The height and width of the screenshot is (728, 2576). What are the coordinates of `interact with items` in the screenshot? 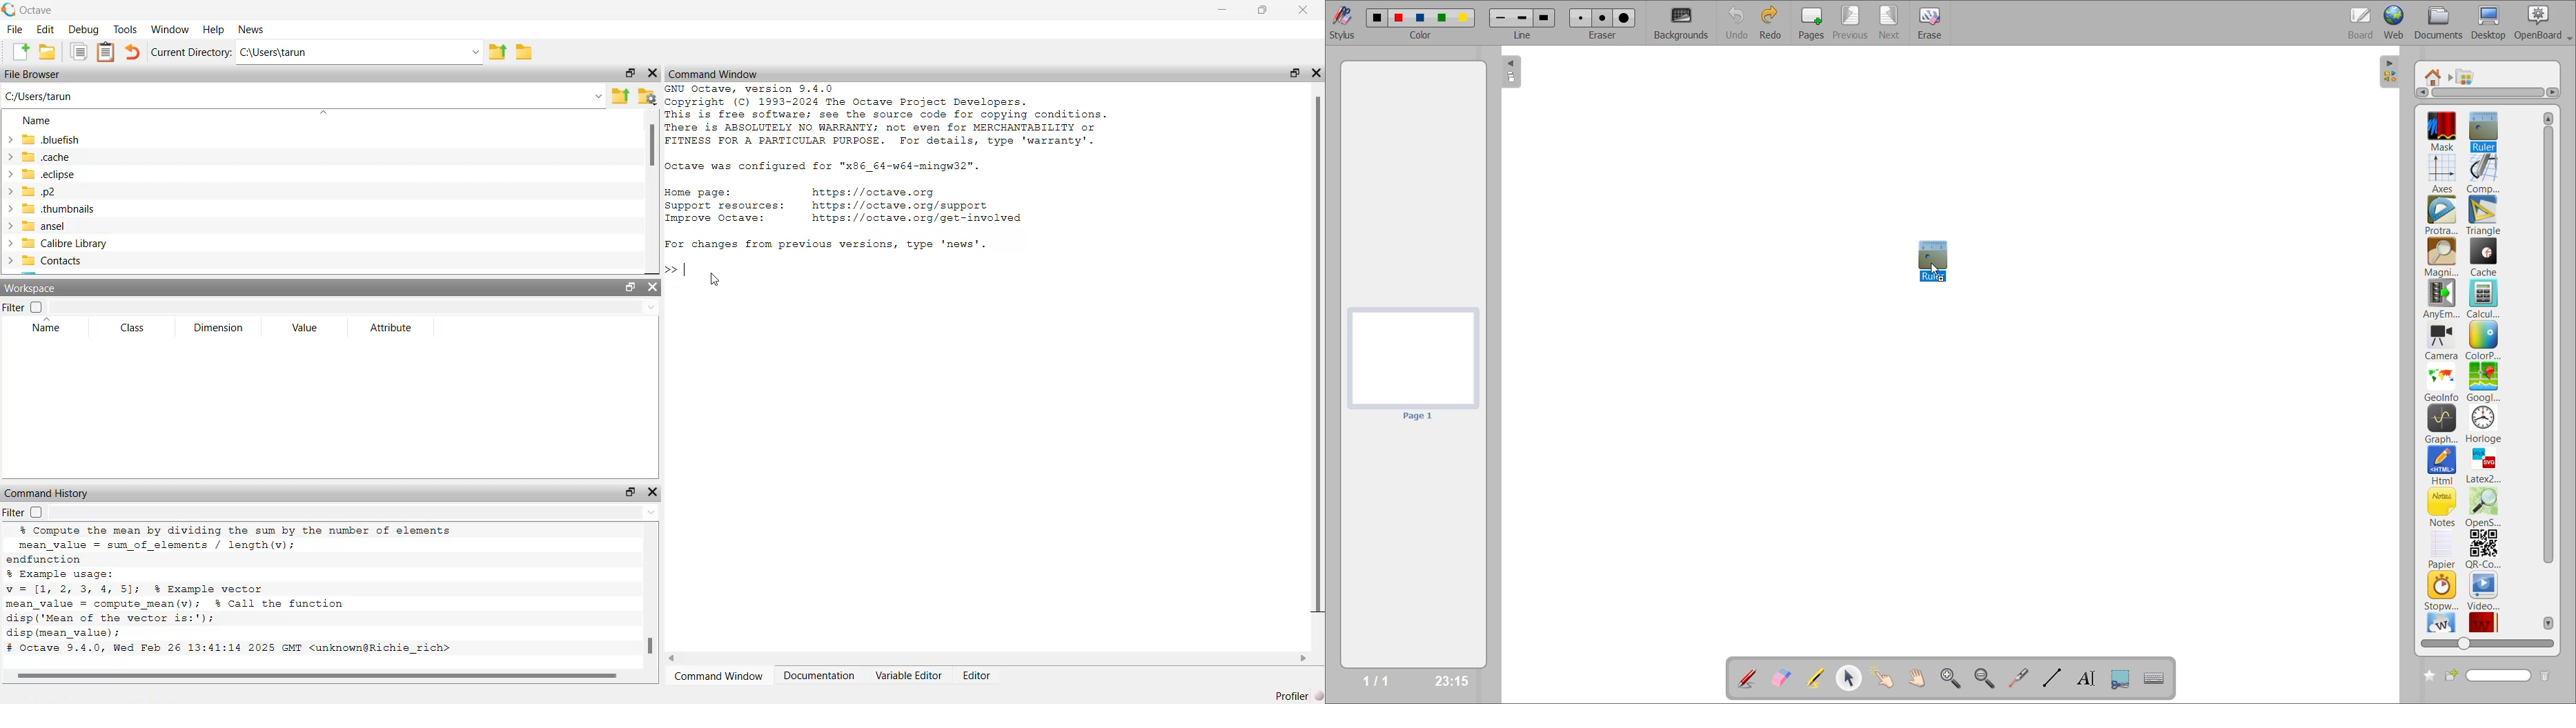 It's located at (1886, 678).